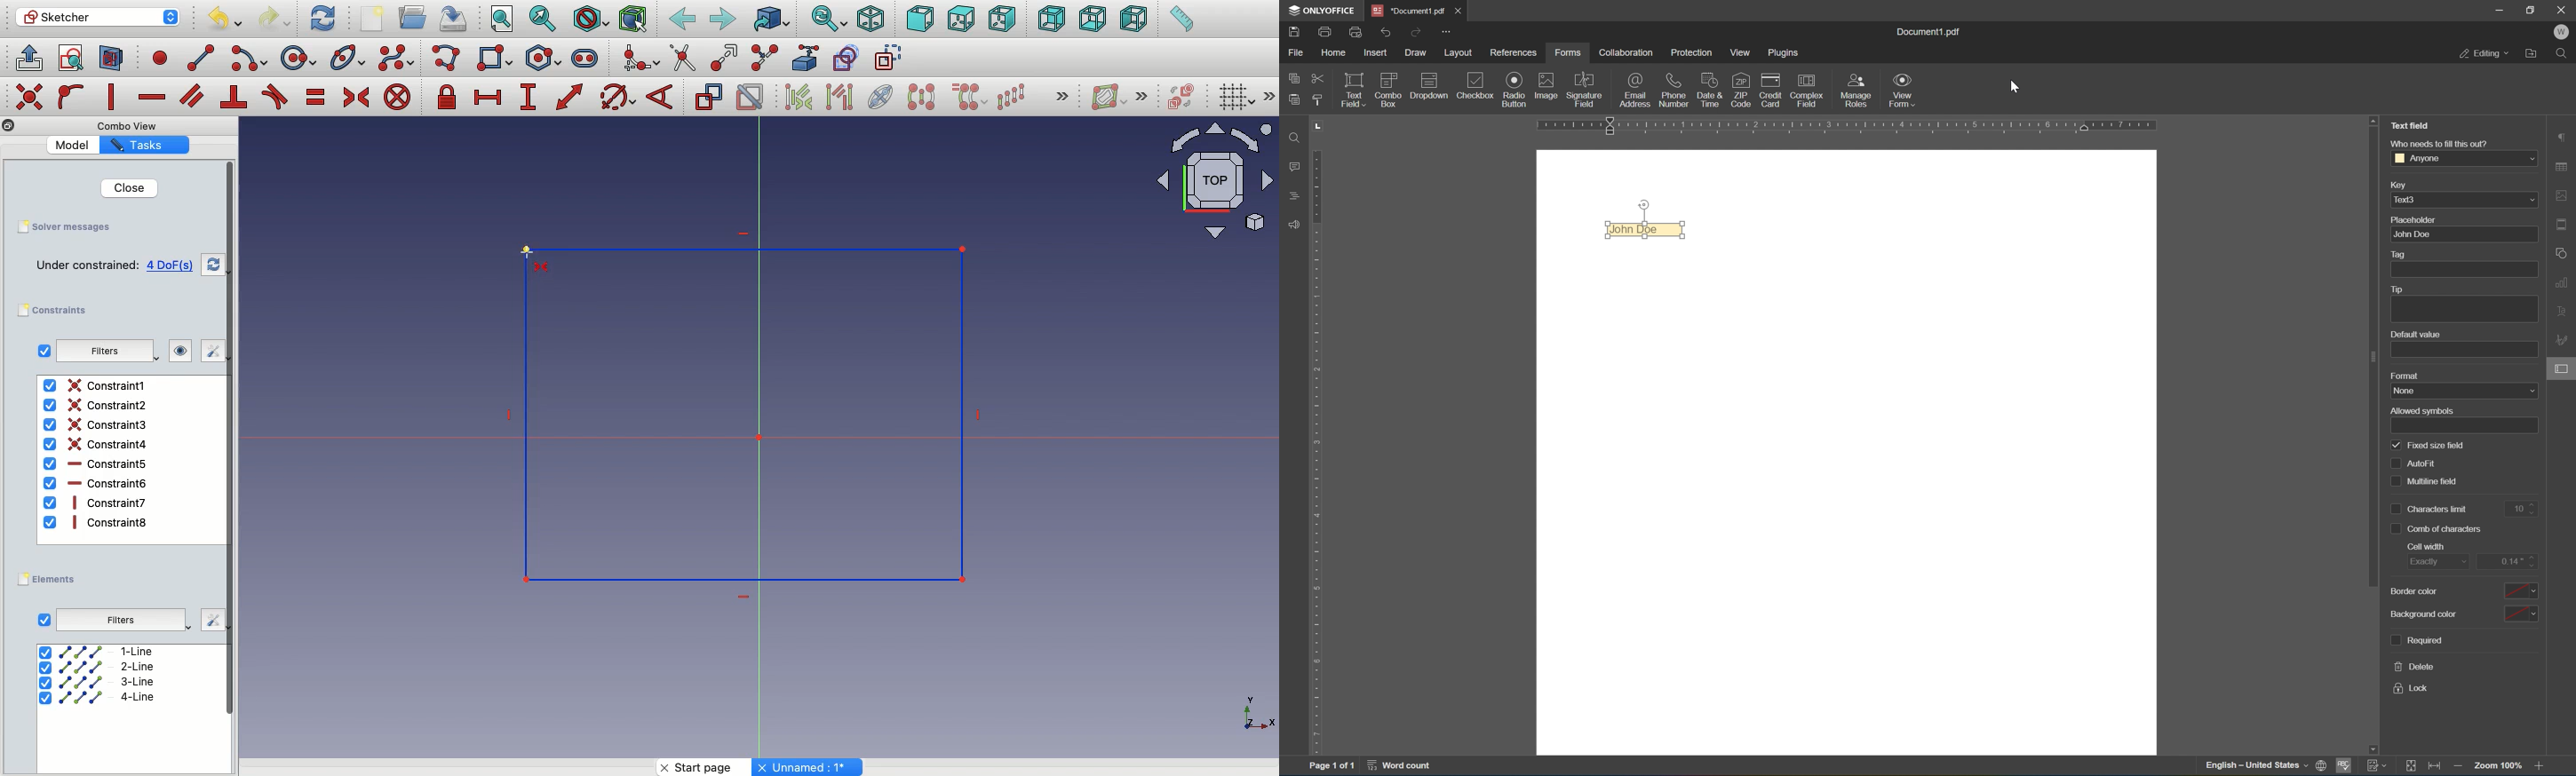  Describe the element at coordinates (74, 59) in the screenshot. I see `view sketch` at that location.